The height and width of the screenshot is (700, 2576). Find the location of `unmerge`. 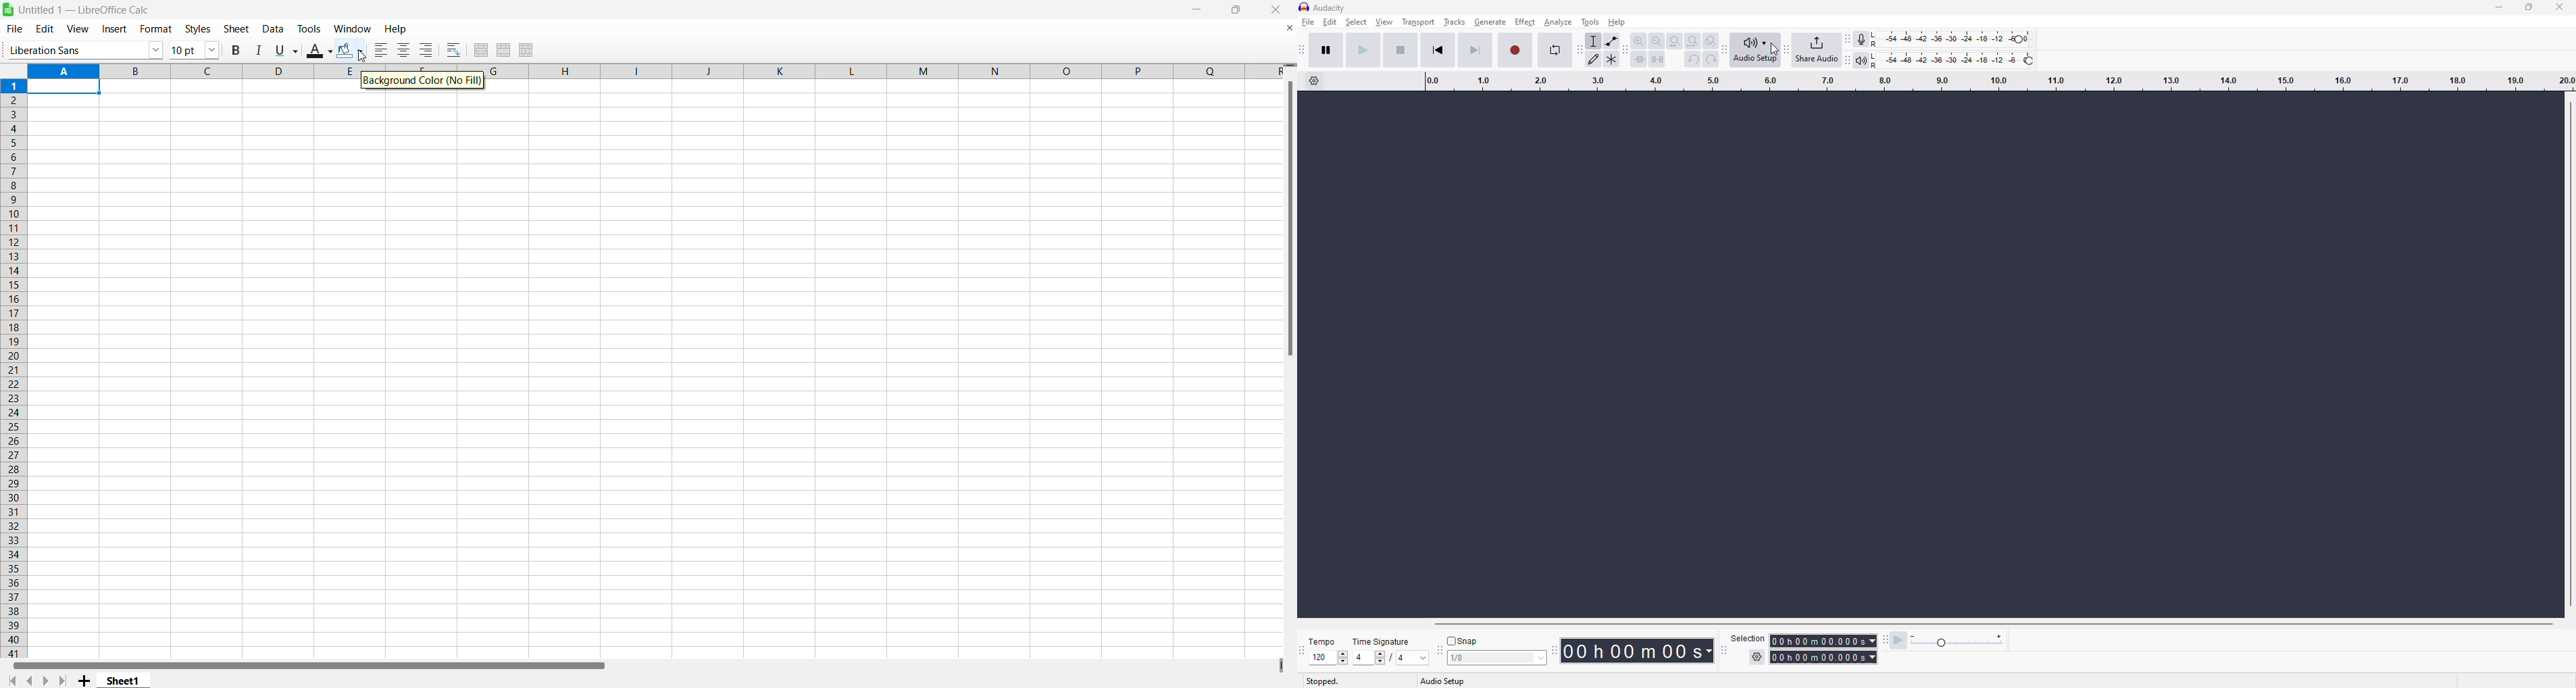

unmerge is located at coordinates (526, 51).